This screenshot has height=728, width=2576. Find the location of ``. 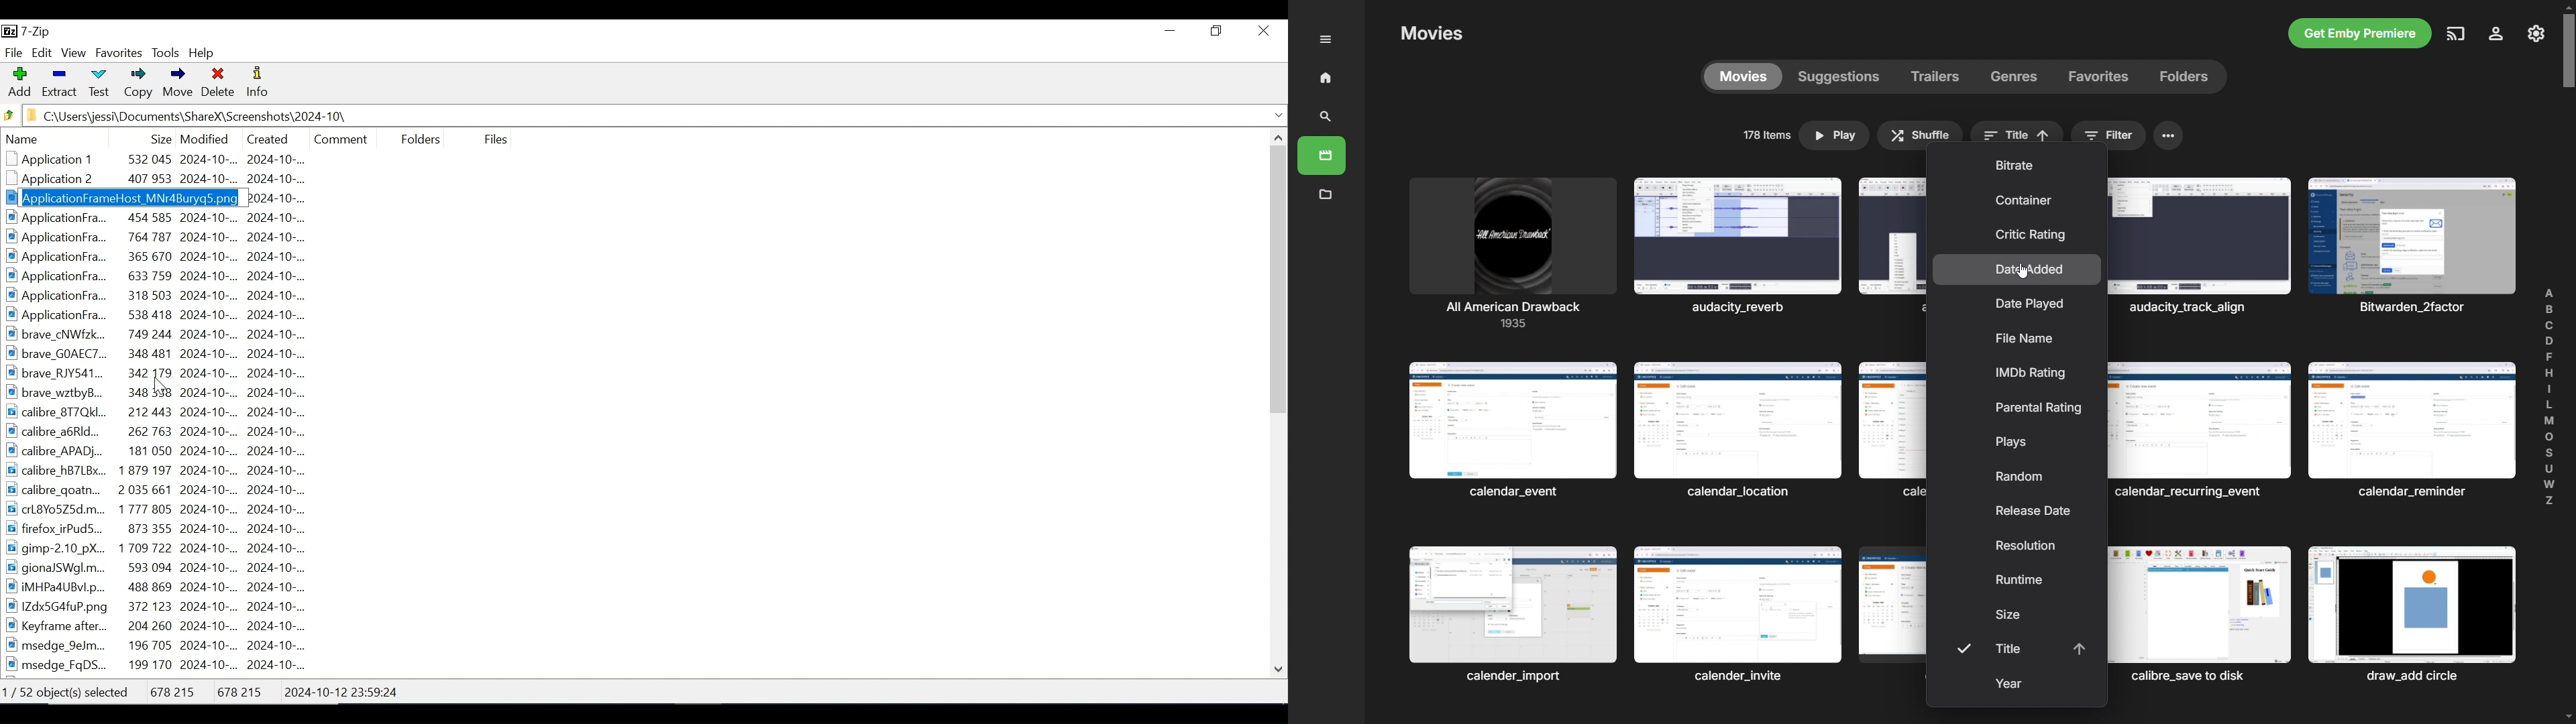

 is located at coordinates (2412, 431).